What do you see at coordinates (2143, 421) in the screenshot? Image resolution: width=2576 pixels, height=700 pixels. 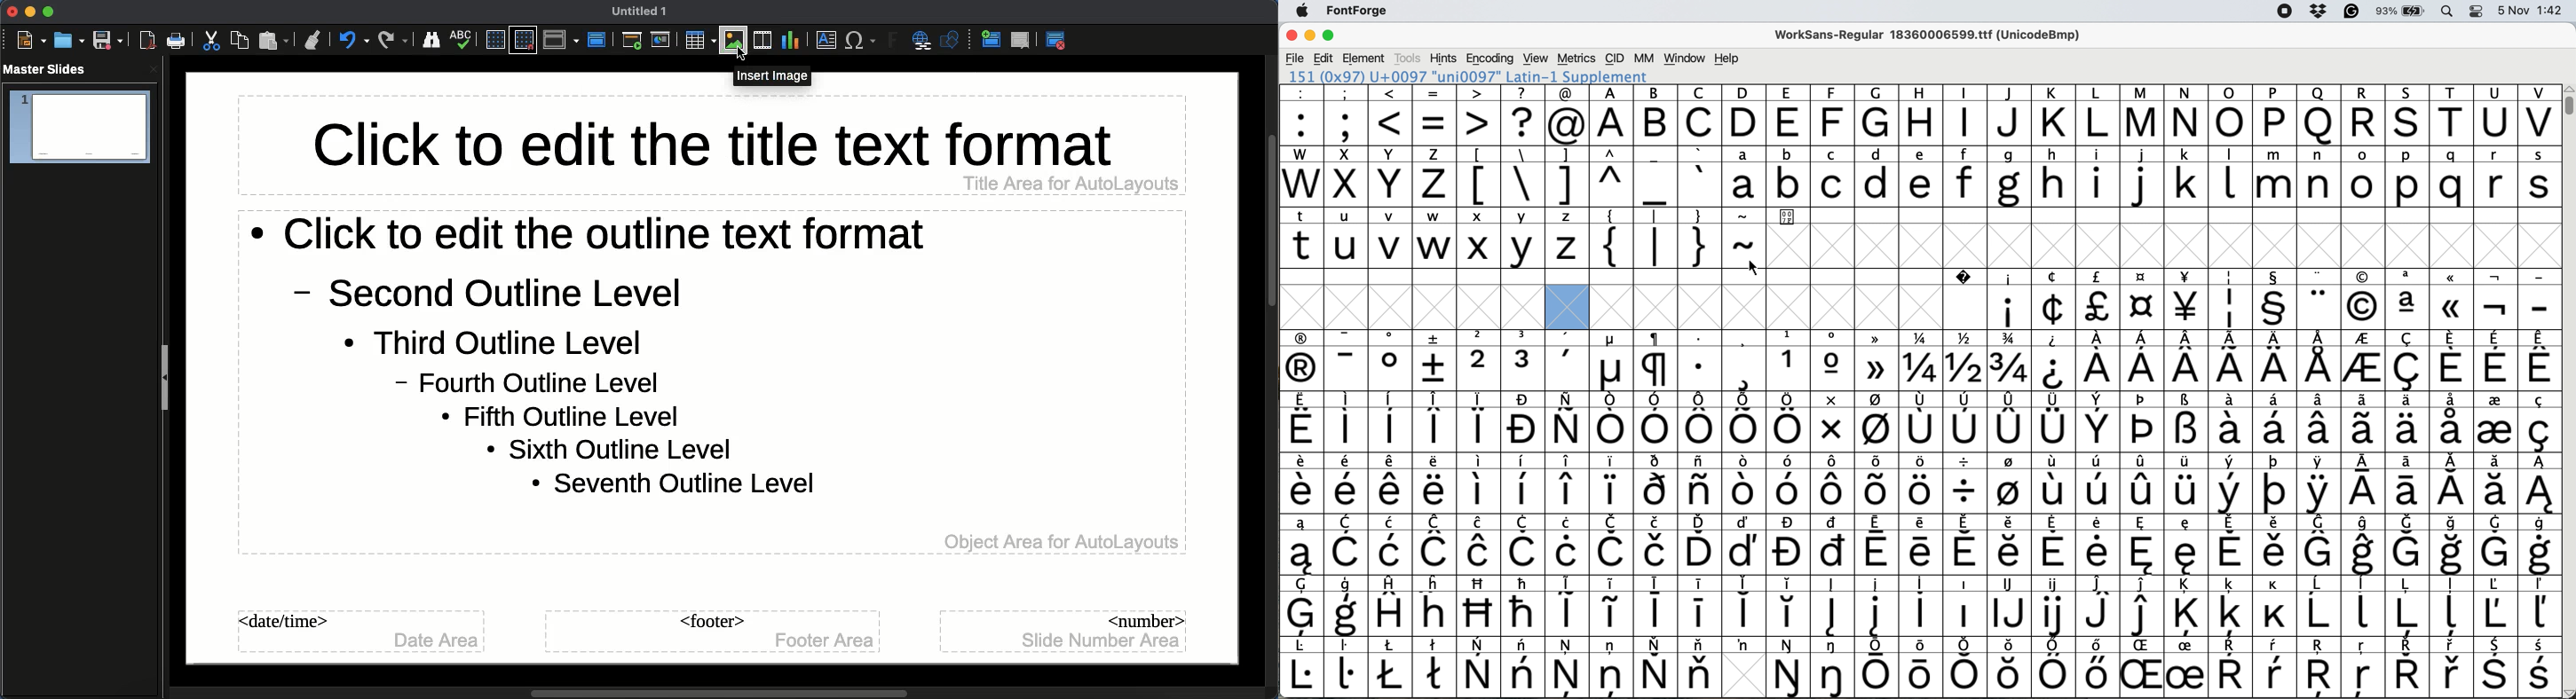 I see `symbol` at bounding box center [2143, 421].